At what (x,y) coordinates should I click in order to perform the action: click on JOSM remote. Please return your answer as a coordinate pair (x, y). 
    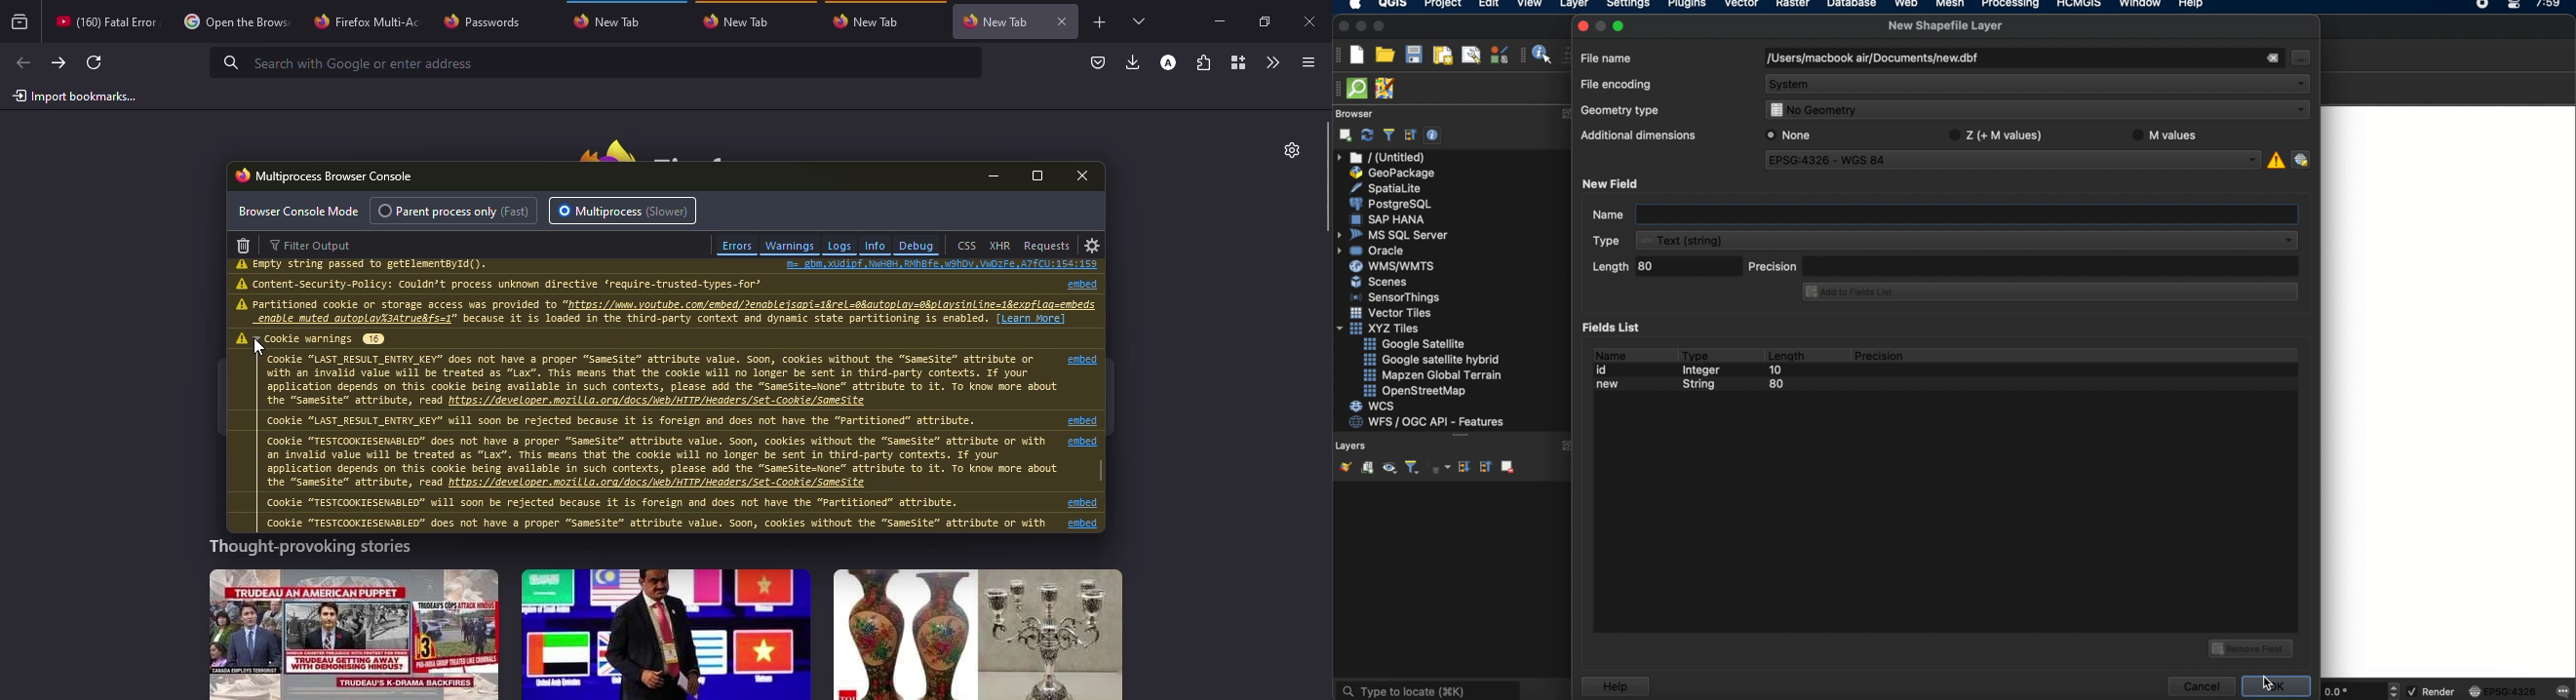
    Looking at the image, I should click on (1386, 89).